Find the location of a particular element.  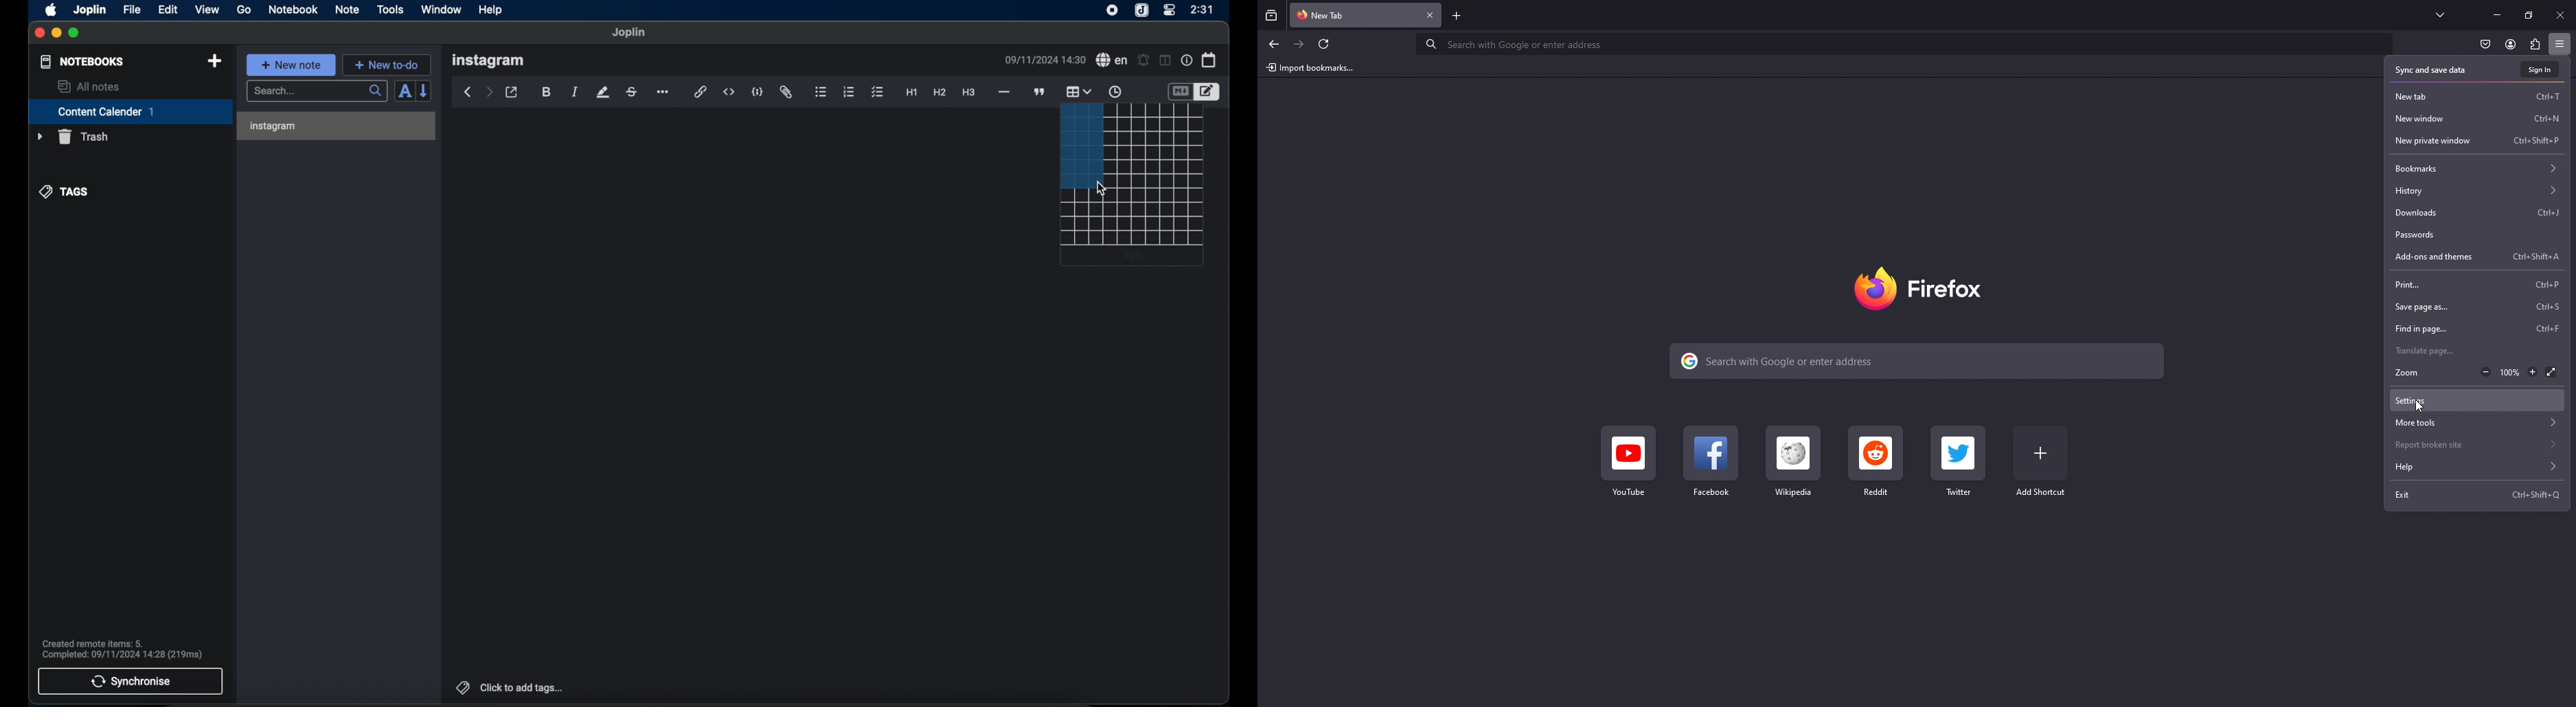

note is located at coordinates (347, 10).